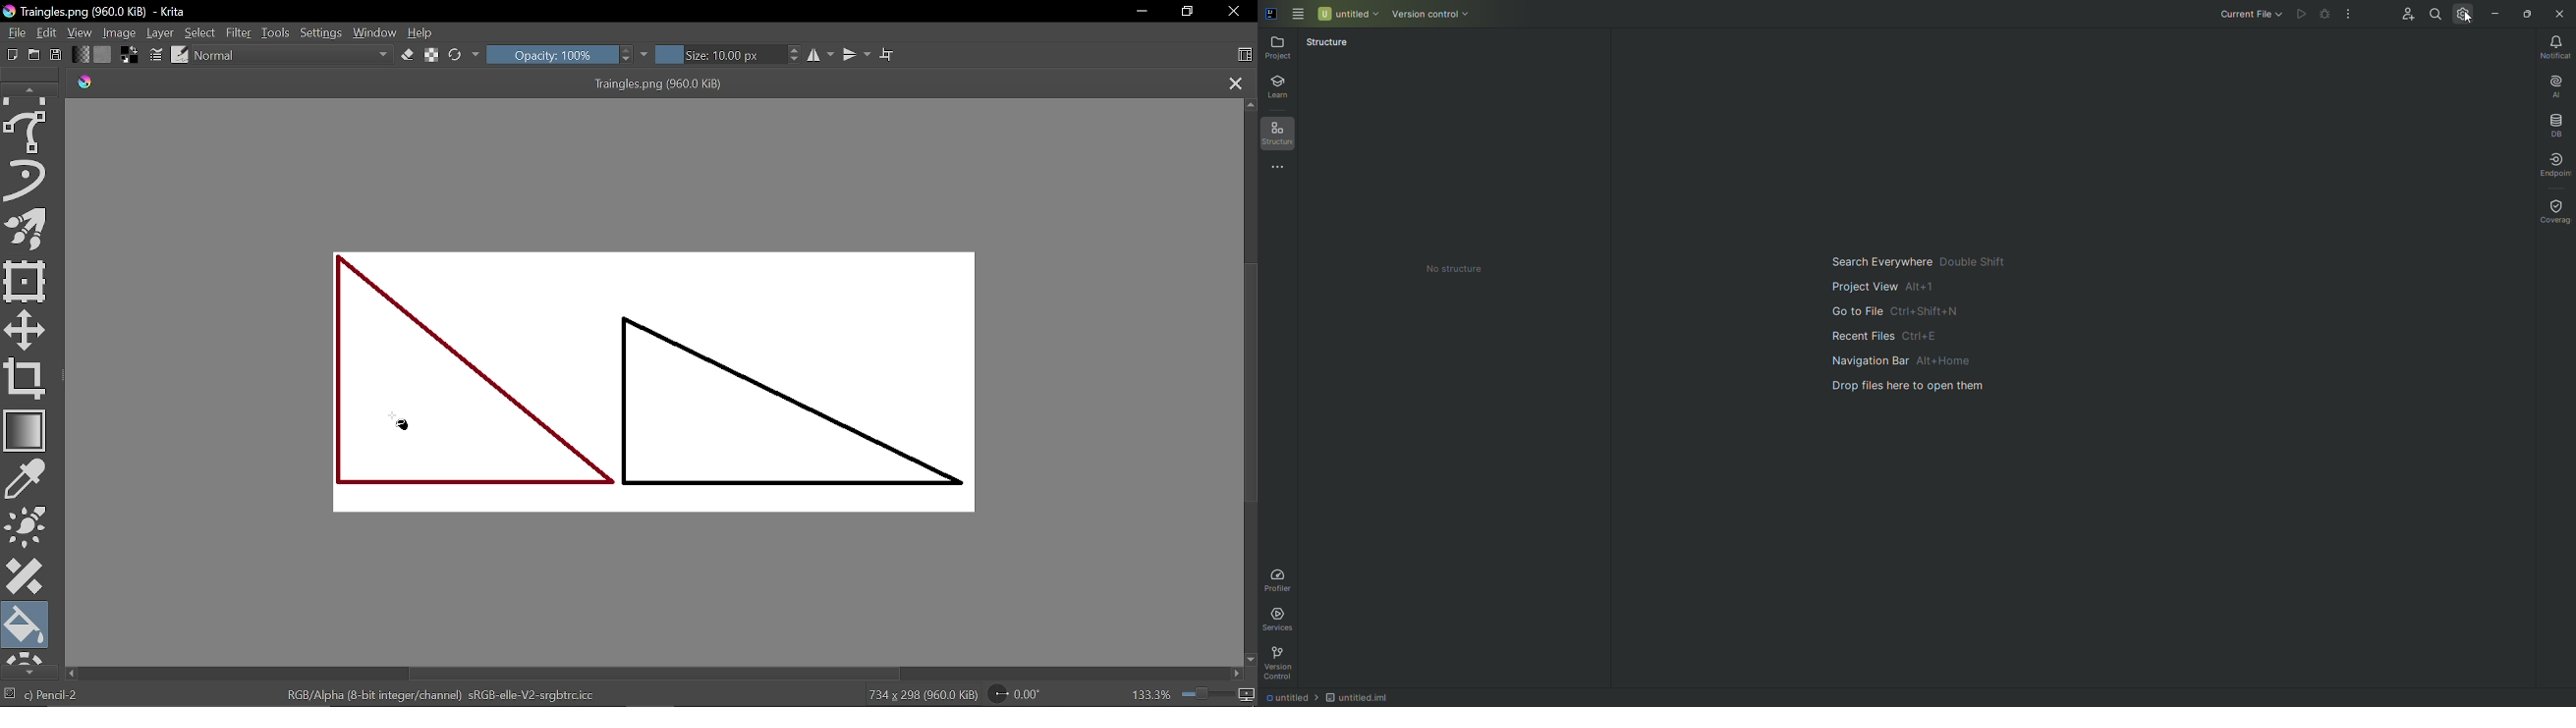 This screenshot has width=2576, height=728. I want to click on Version Control, so click(1282, 662).